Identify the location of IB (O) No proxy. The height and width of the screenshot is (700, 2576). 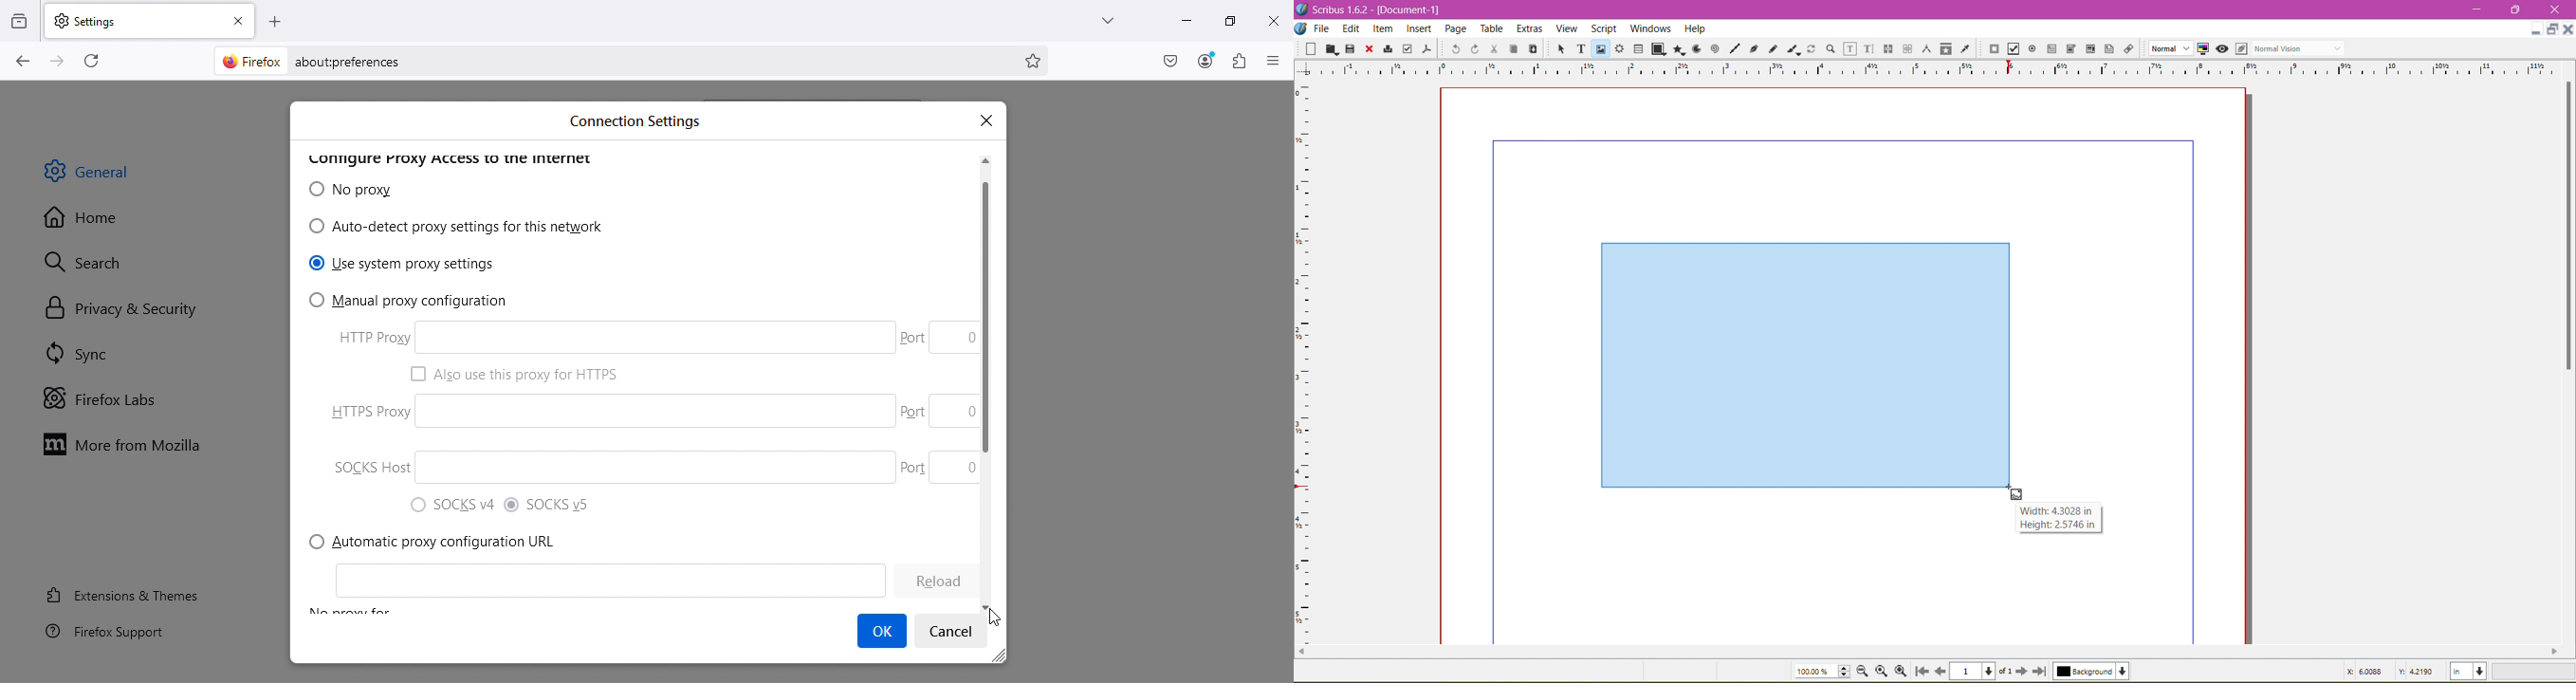
(368, 187).